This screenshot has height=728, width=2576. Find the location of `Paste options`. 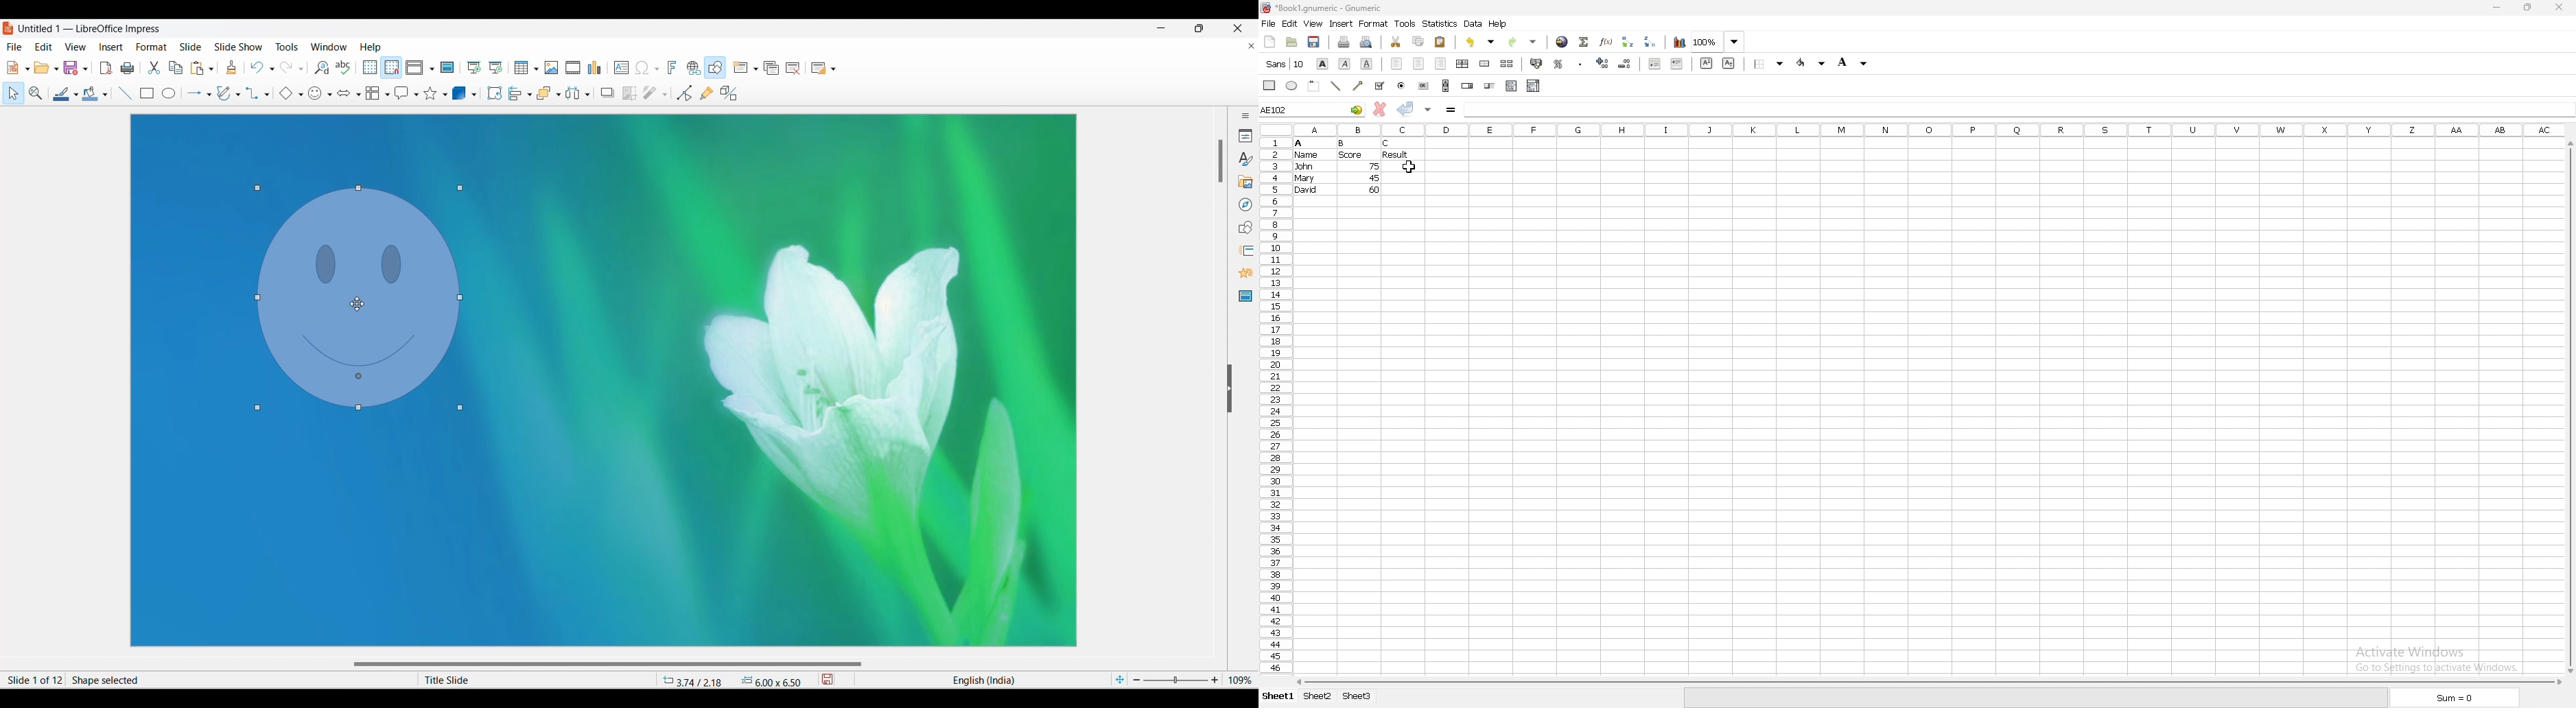

Paste options is located at coordinates (211, 69).